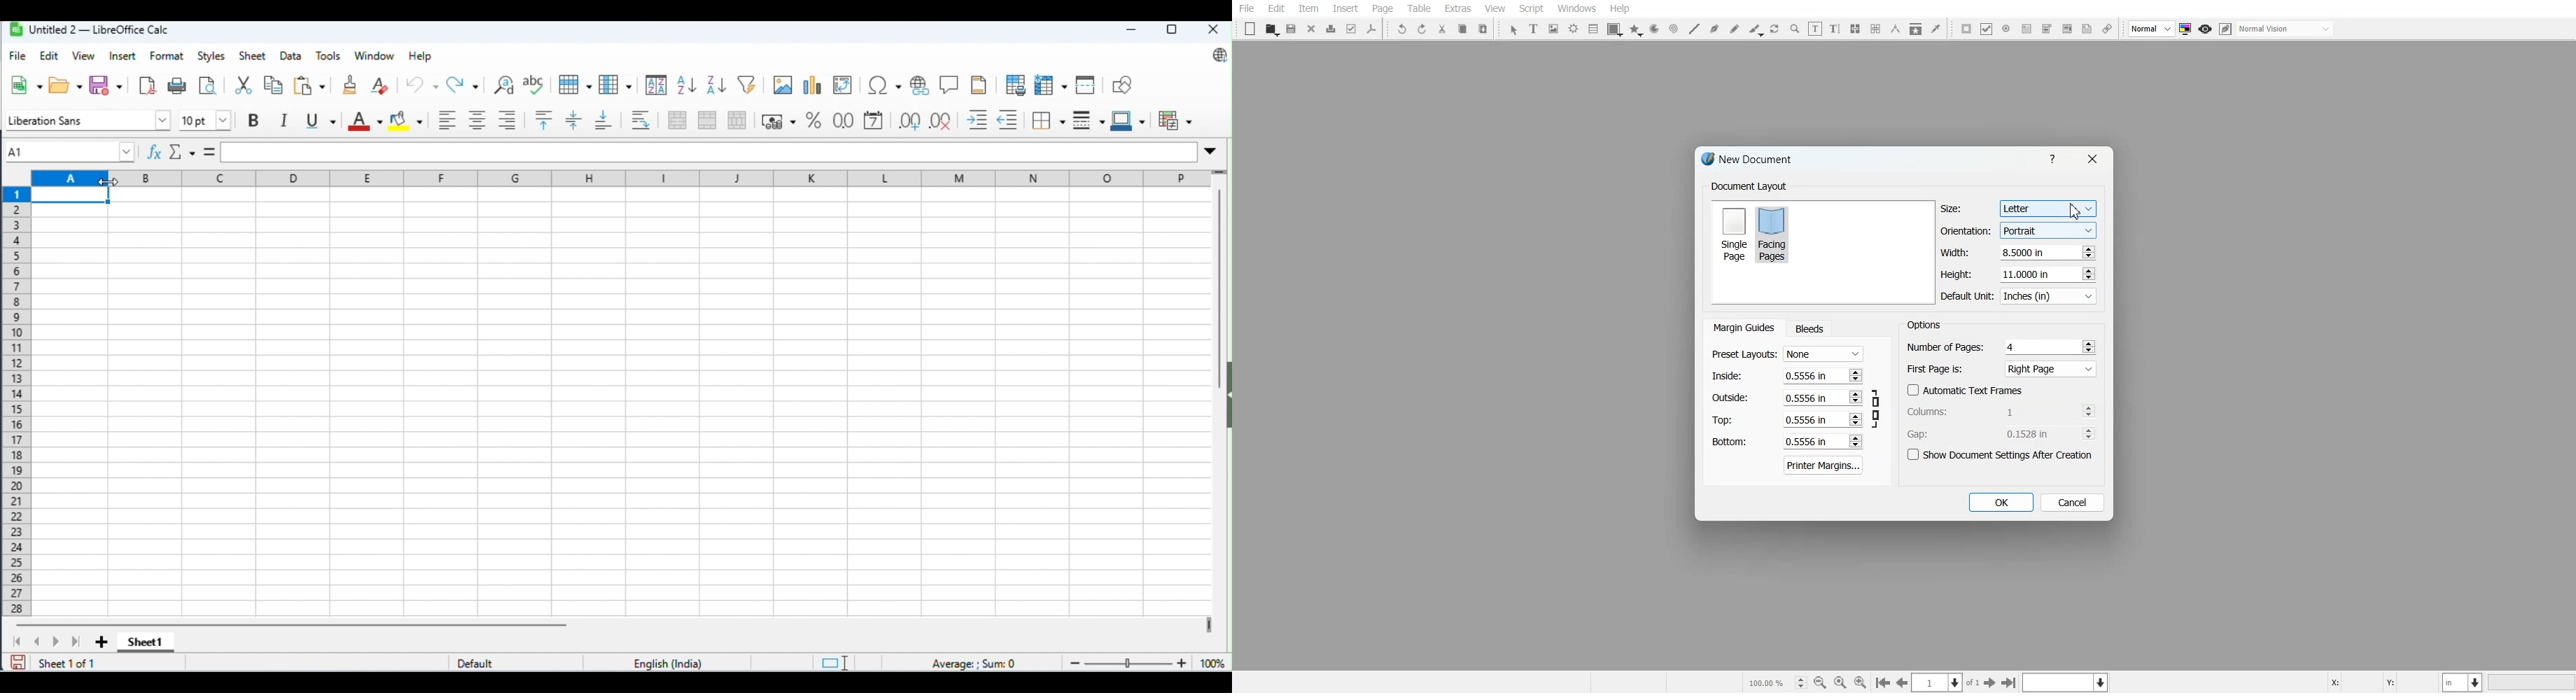 This screenshot has height=700, width=2576. I want to click on 11.0000 in, so click(2027, 274).